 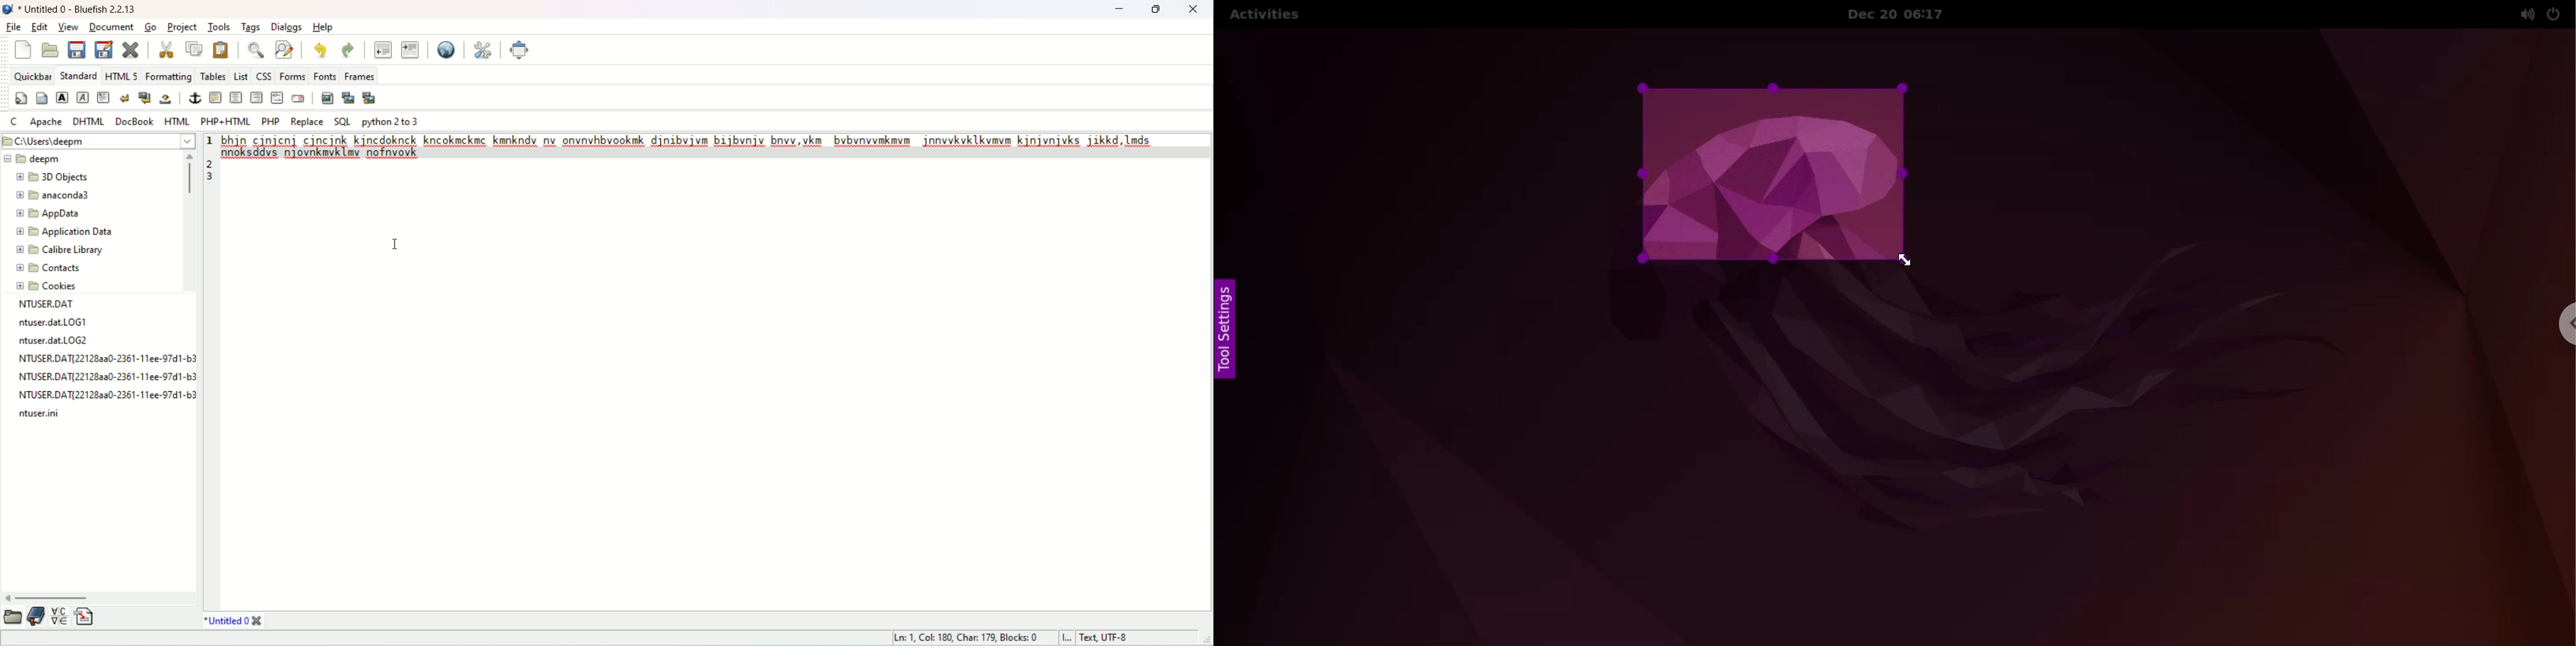 What do you see at coordinates (55, 176) in the screenshot?
I see `3D object` at bounding box center [55, 176].